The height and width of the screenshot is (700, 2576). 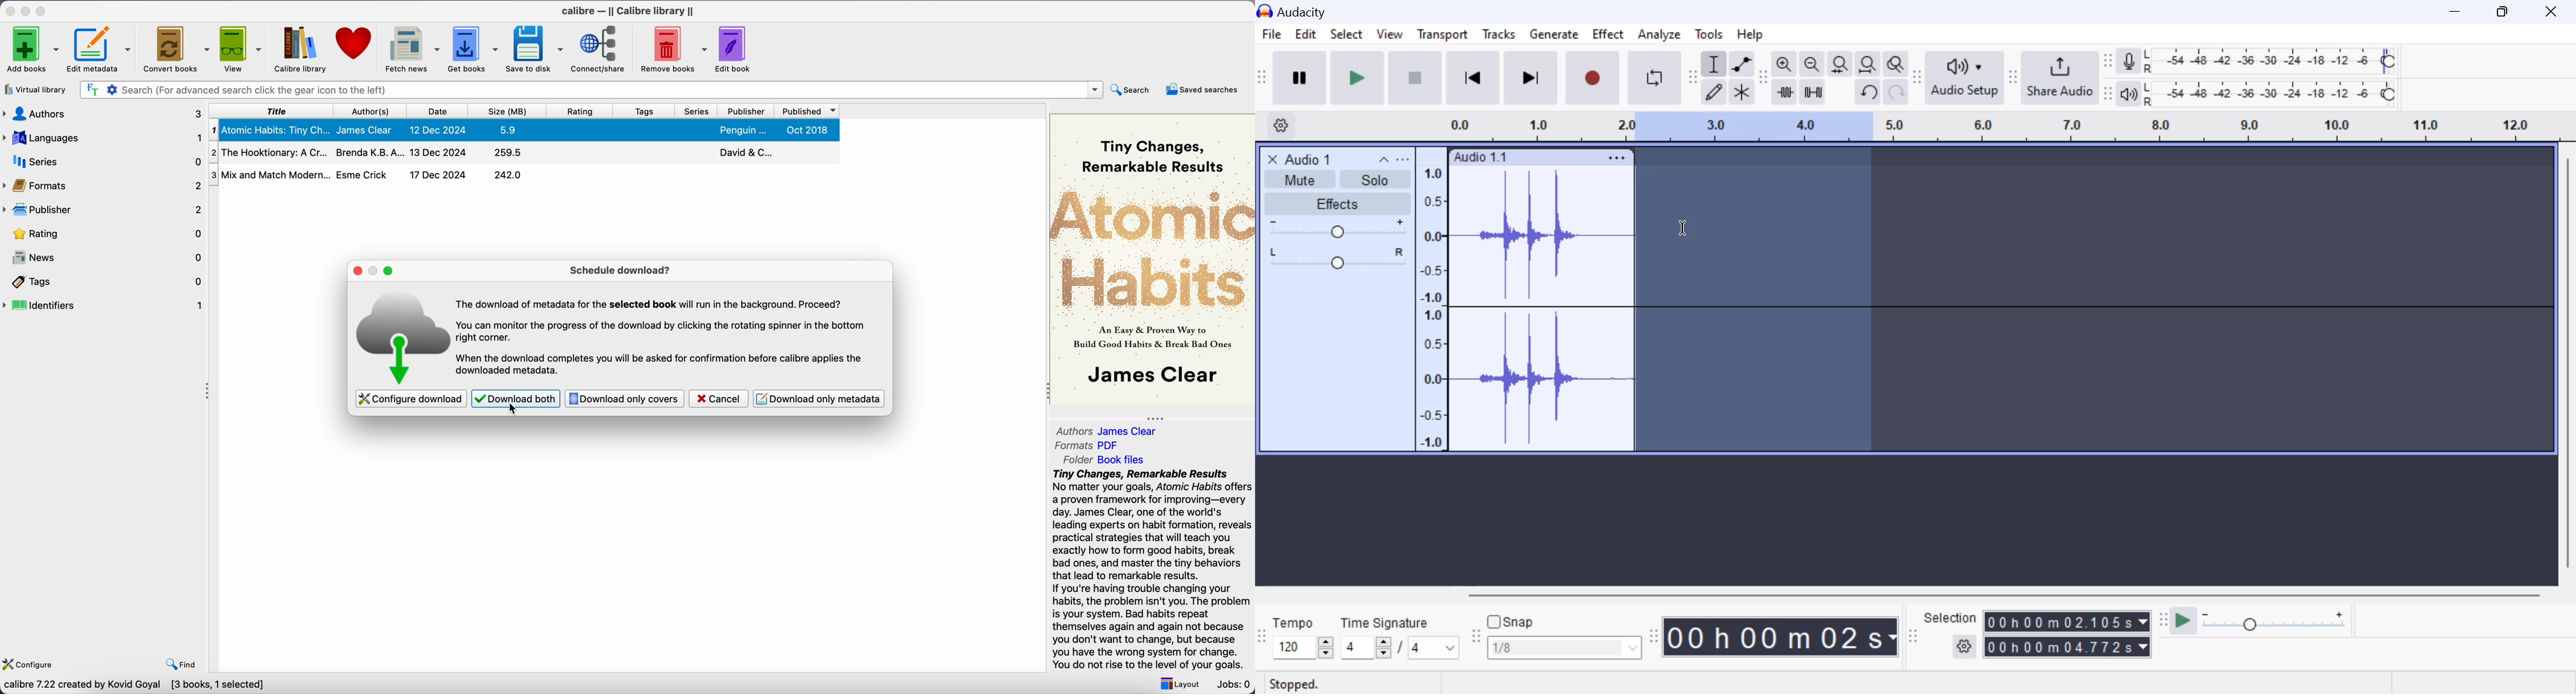 I want to click on Edit metadata, so click(x=93, y=49).